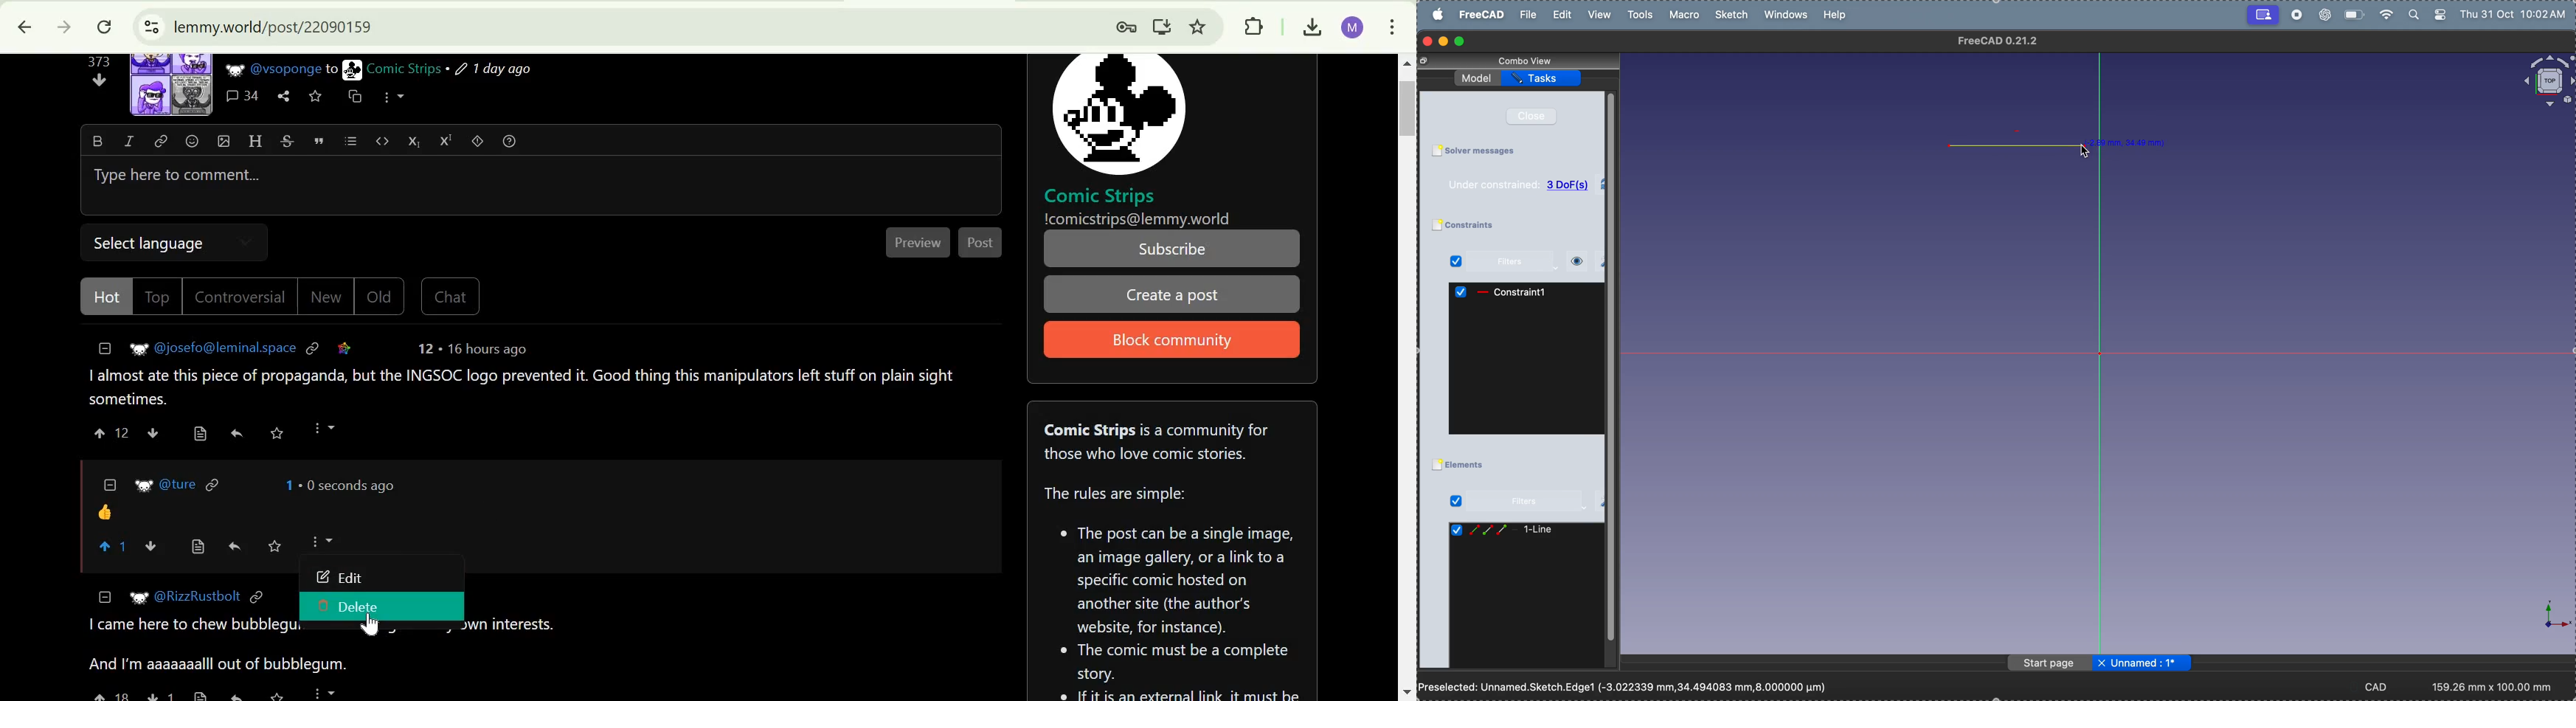  Describe the element at coordinates (192, 141) in the screenshot. I see `Emoji` at that location.